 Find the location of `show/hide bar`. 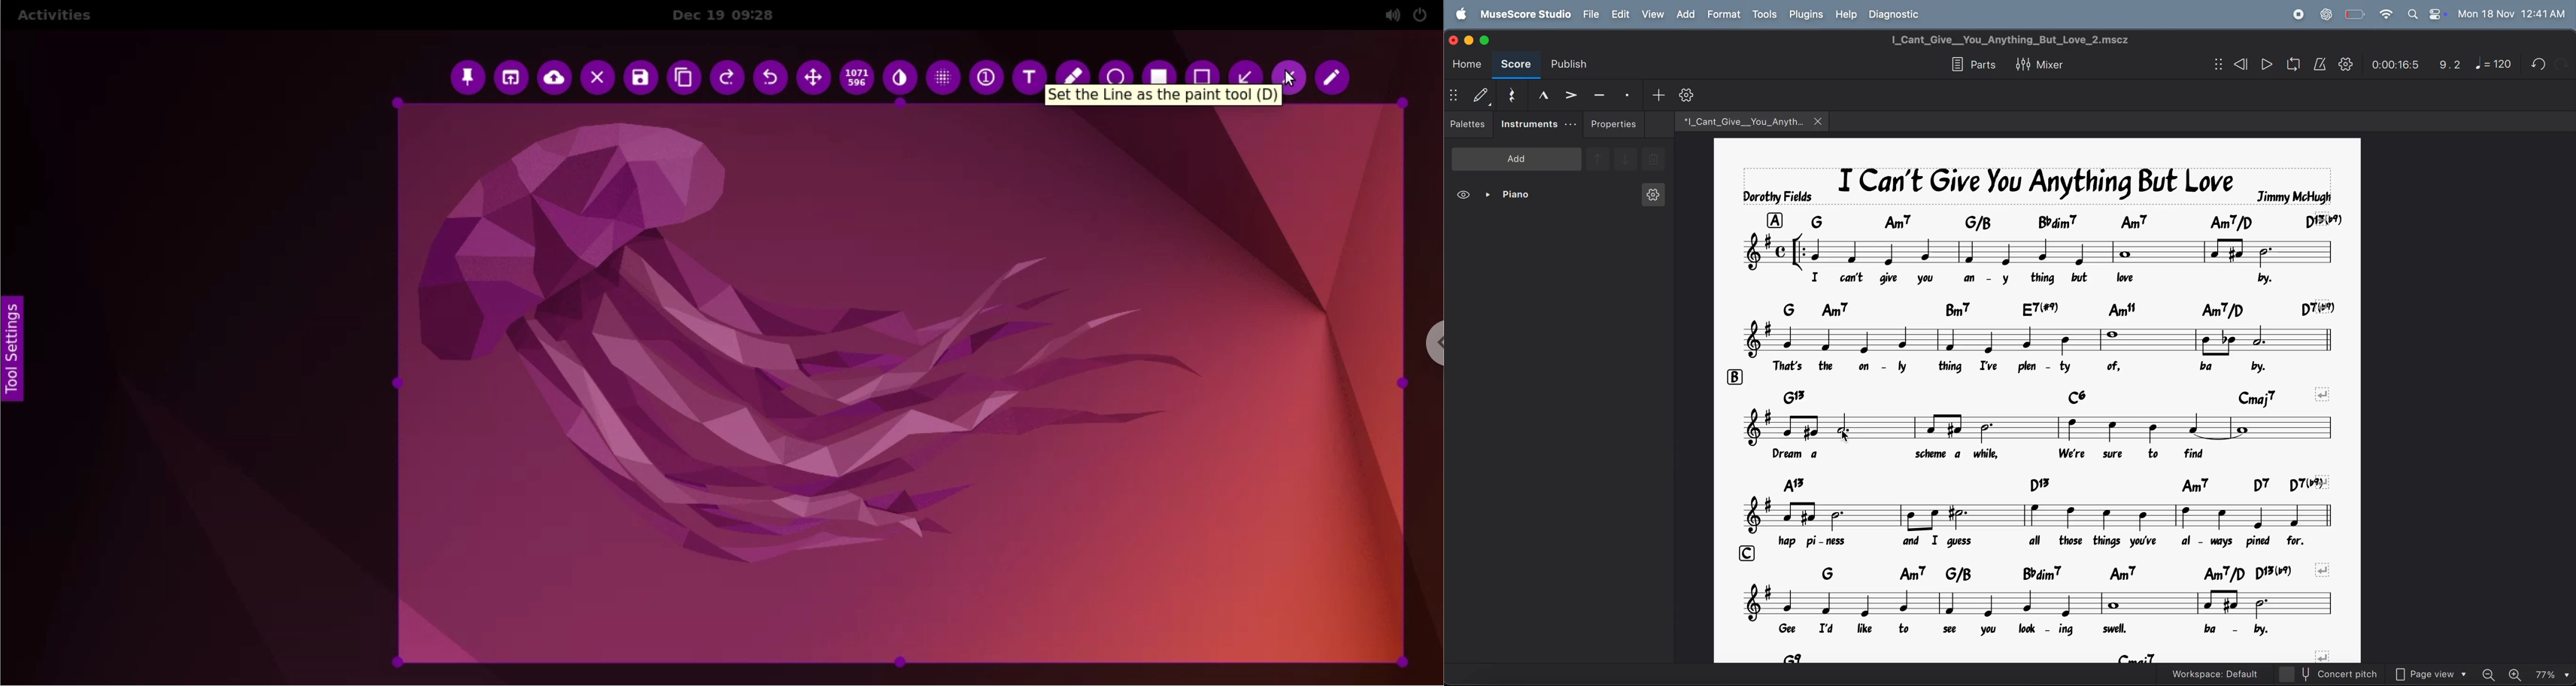

show/hide bar is located at coordinates (1457, 95).